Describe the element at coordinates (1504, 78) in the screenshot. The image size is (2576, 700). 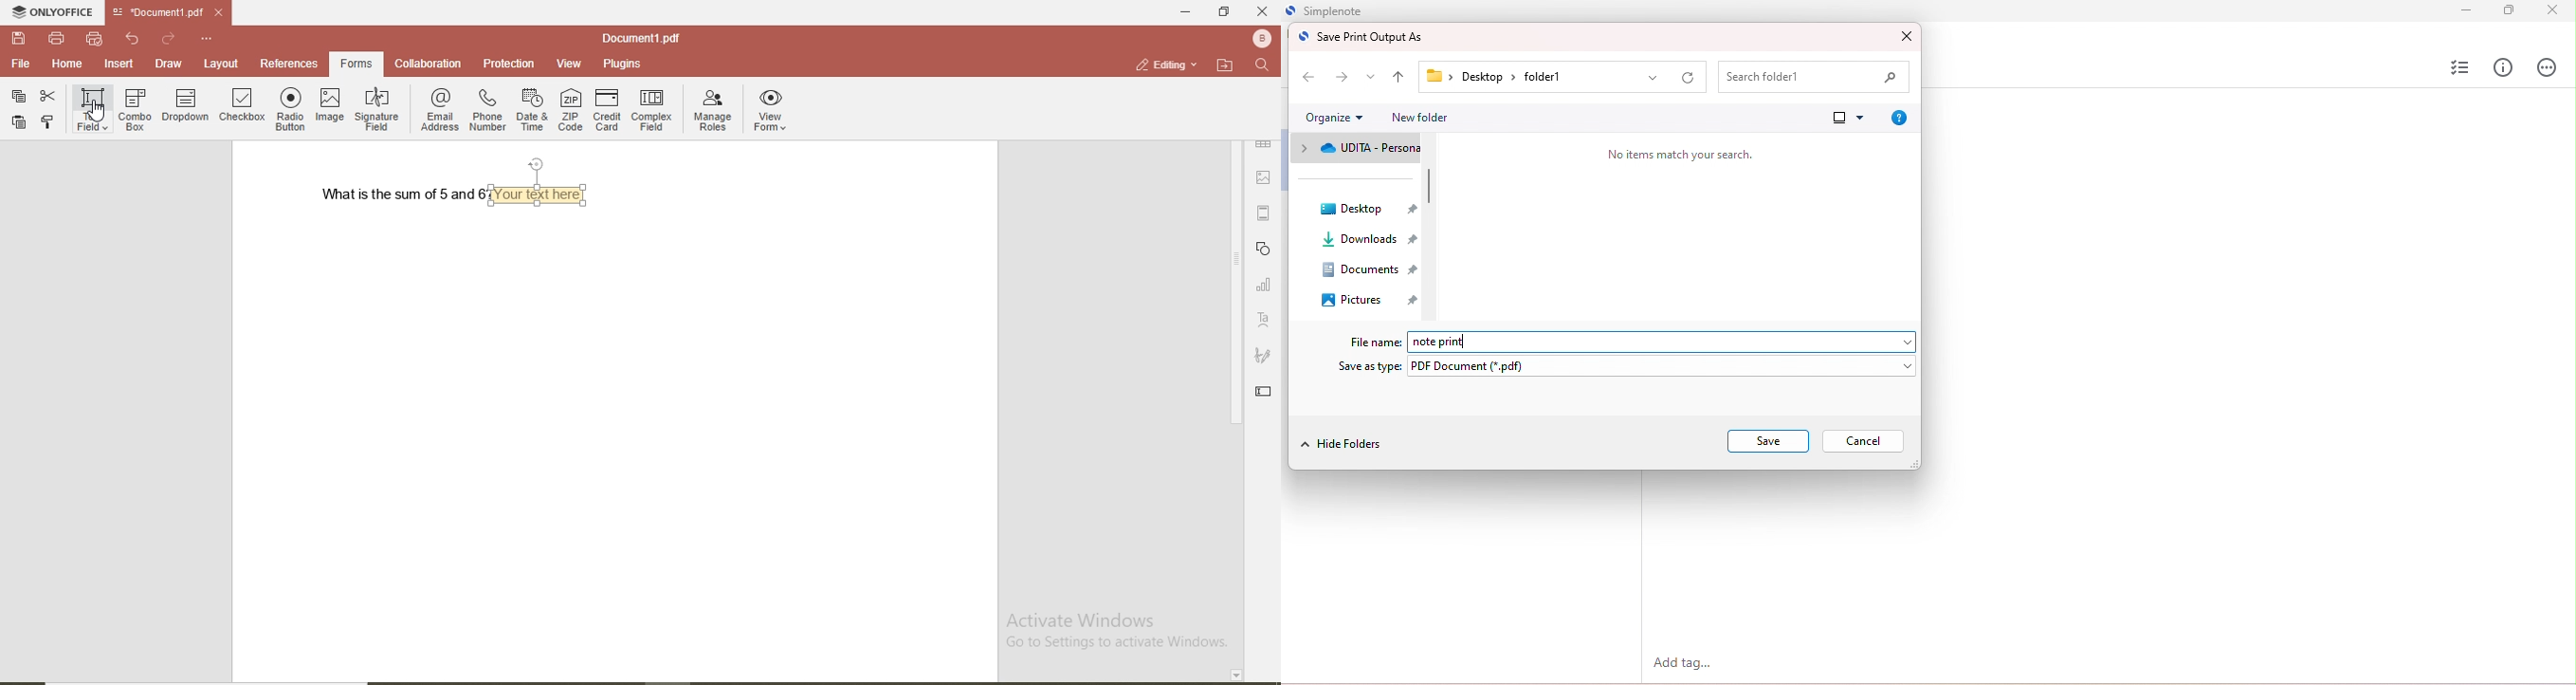
I see `filepath` at that location.